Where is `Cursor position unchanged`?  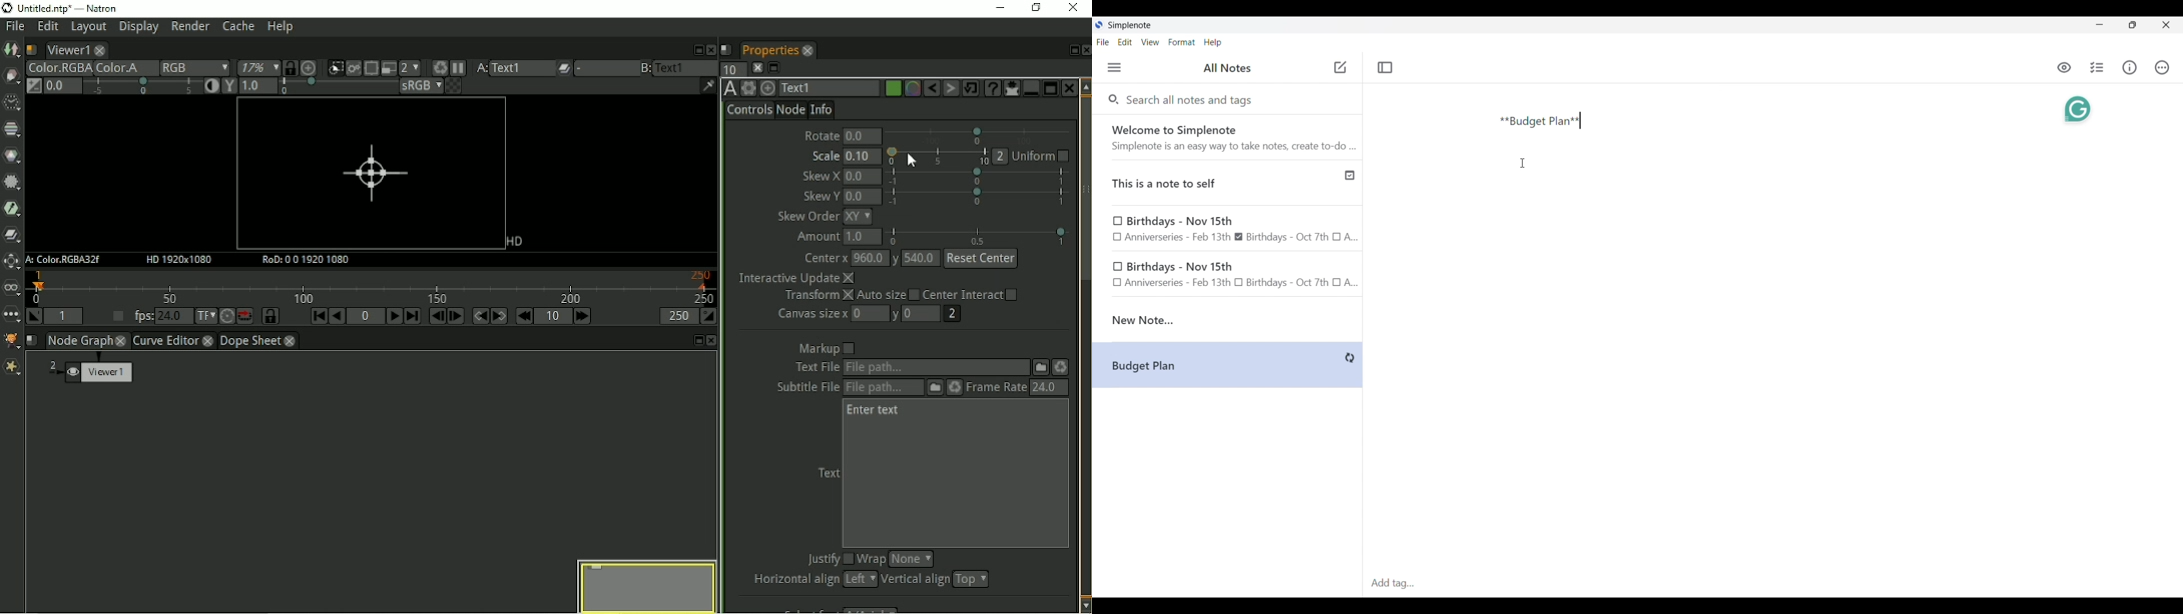 Cursor position unchanged is located at coordinates (1523, 164).